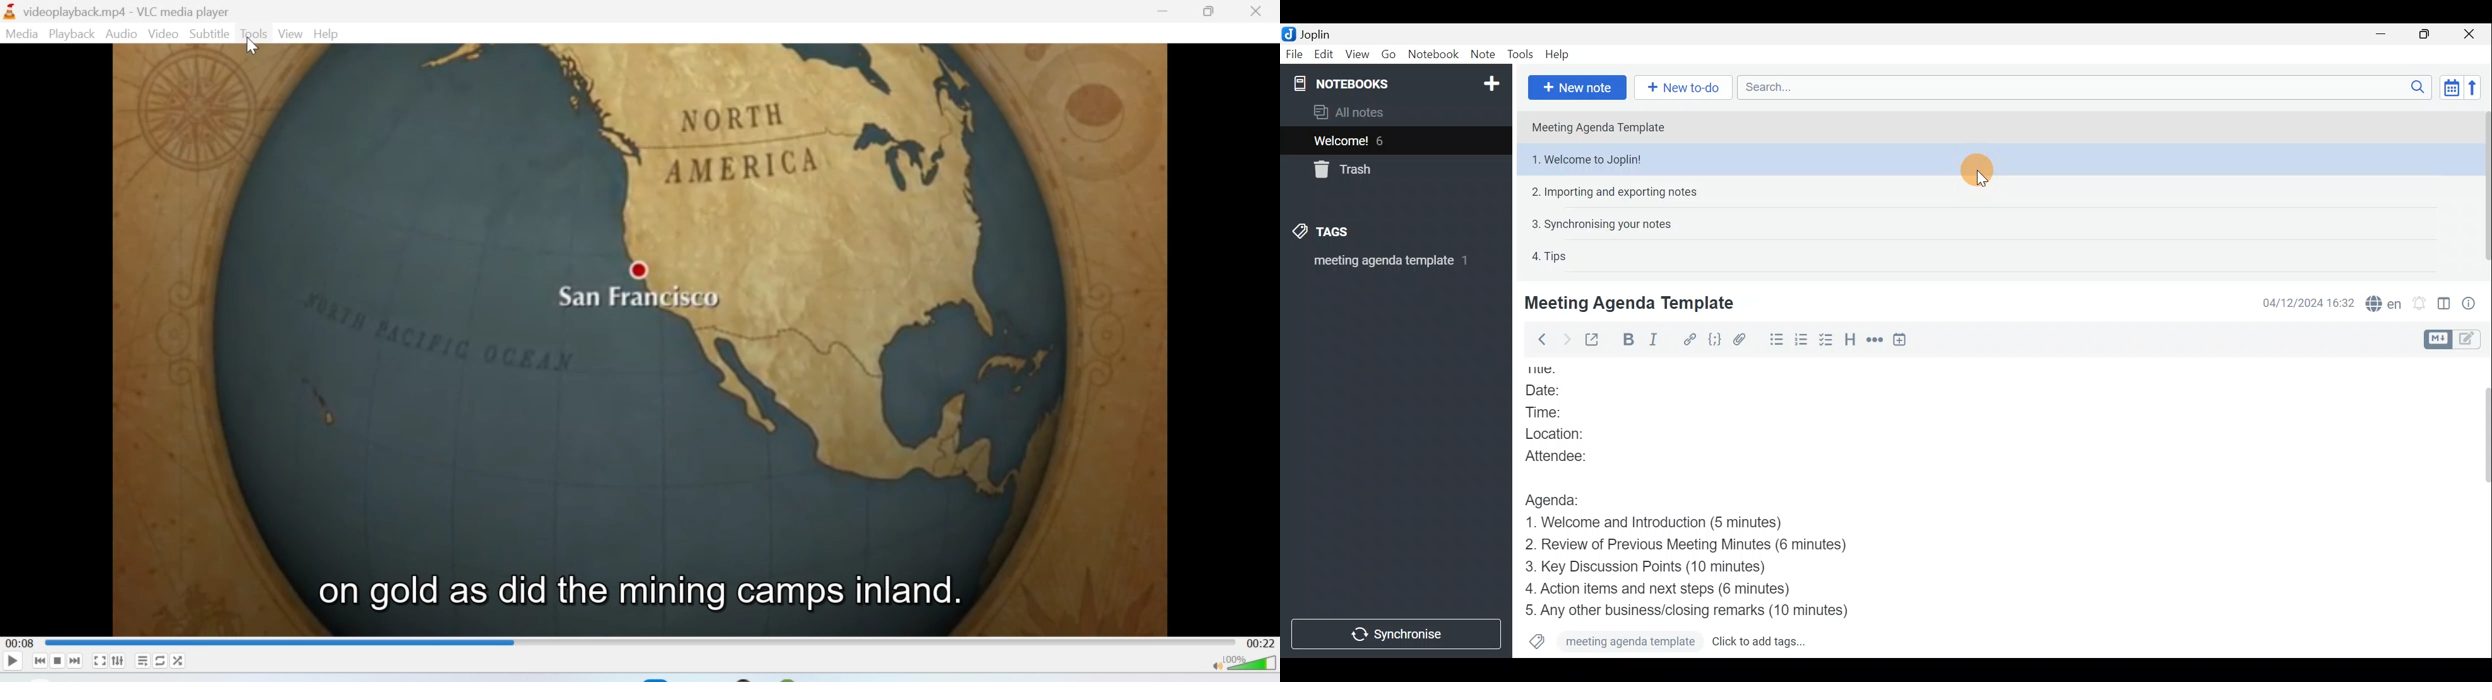 This screenshot has height=700, width=2492. What do you see at coordinates (2474, 302) in the screenshot?
I see `Note properties` at bounding box center [2474, 302].